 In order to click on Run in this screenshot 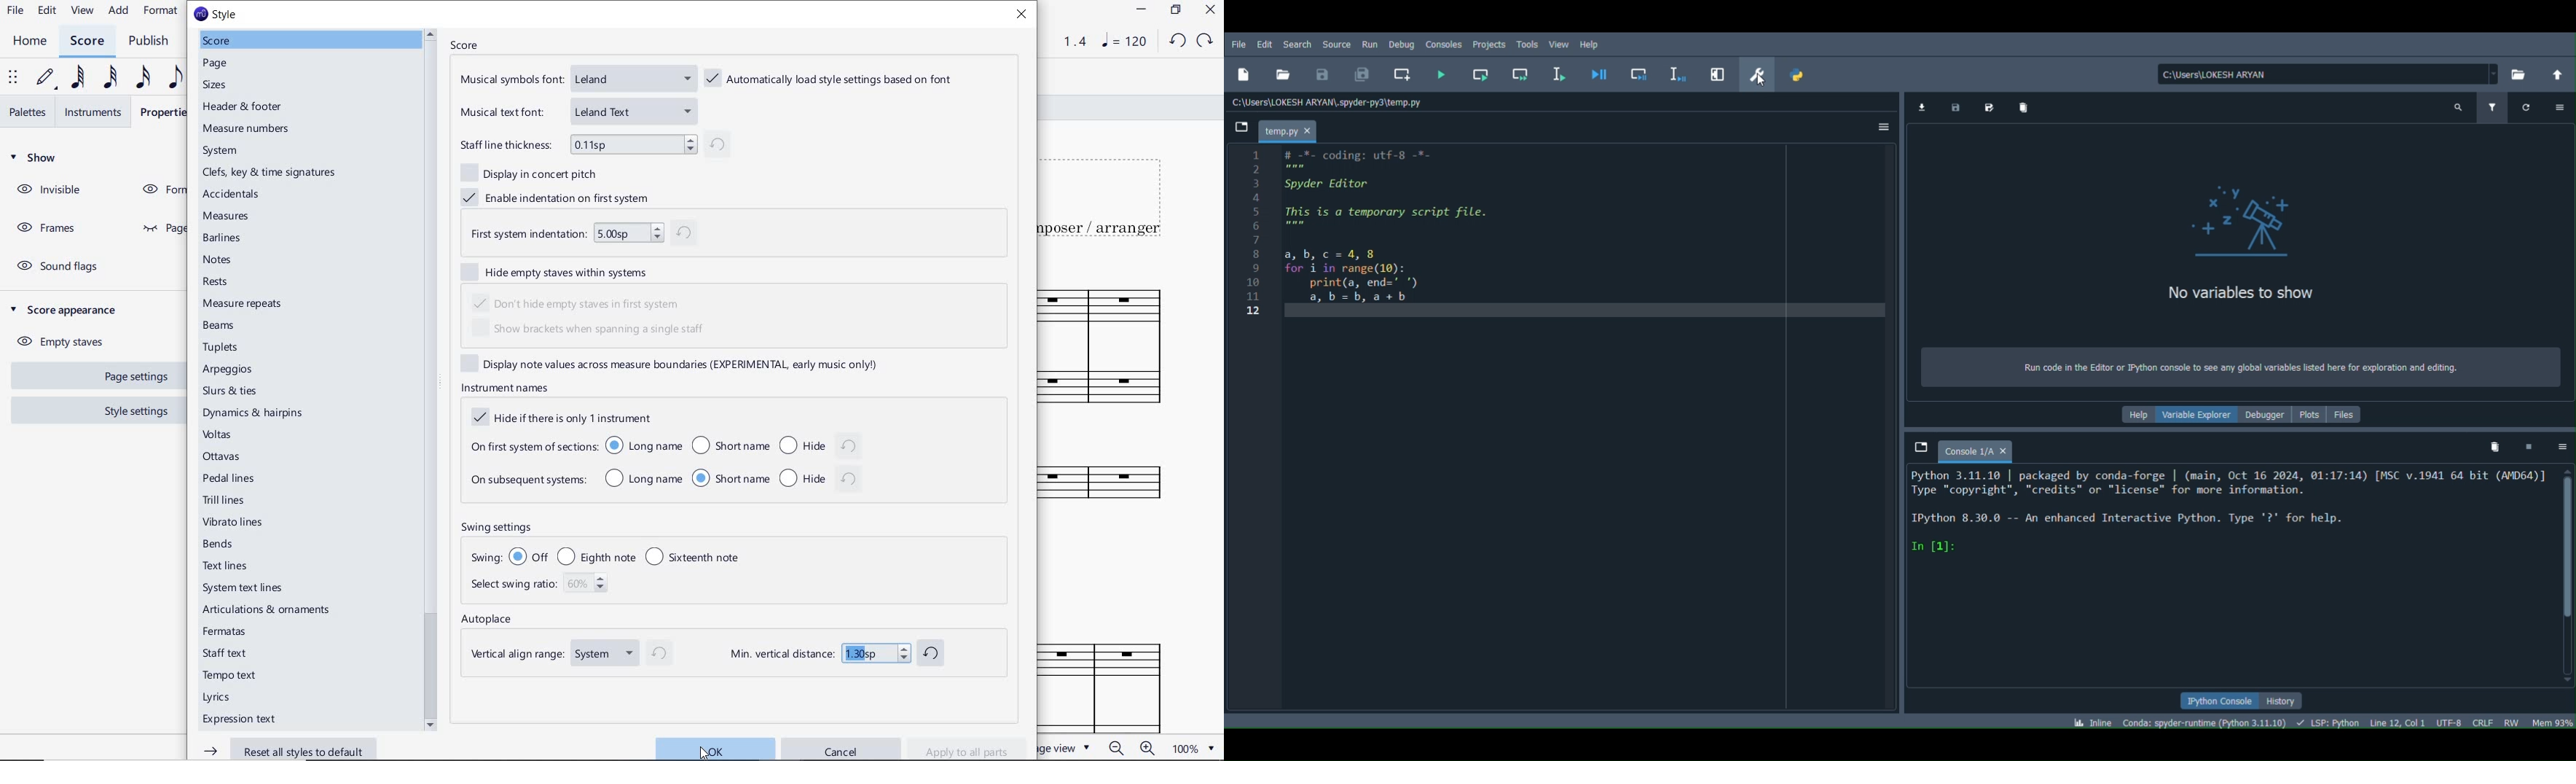, I will do `click(1370, 44)`.